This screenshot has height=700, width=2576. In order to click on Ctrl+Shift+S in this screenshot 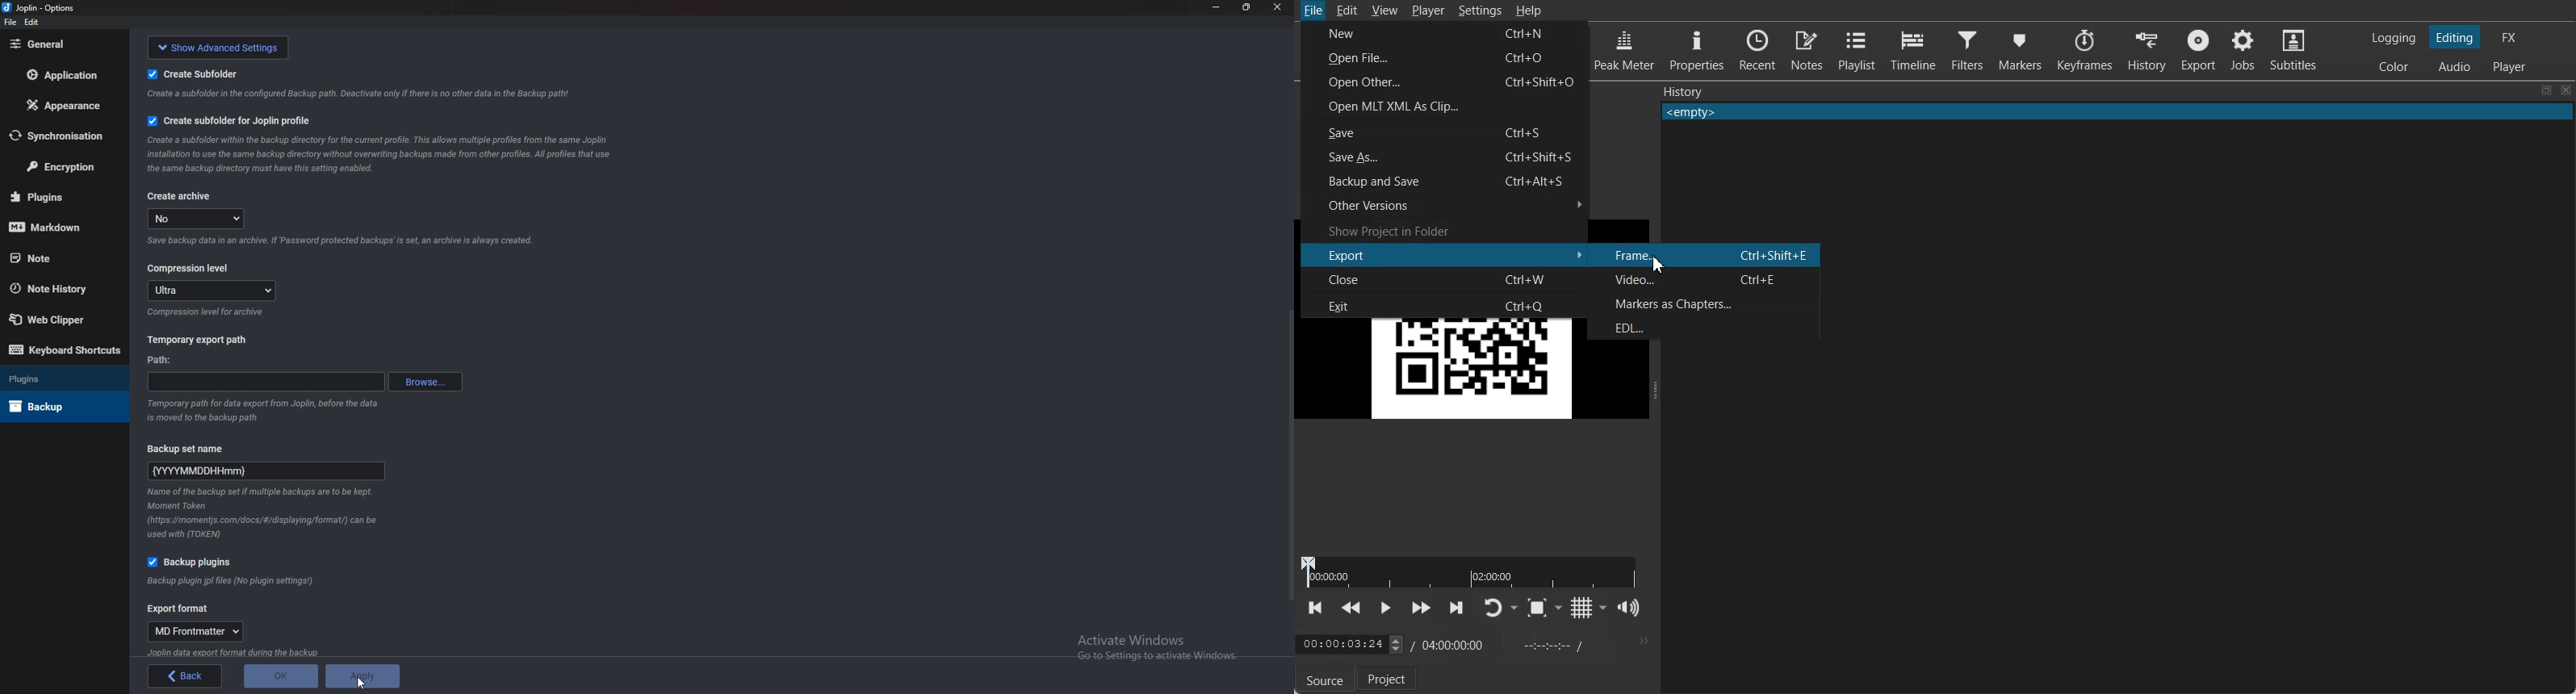, I will do `click(1544, 157)`.